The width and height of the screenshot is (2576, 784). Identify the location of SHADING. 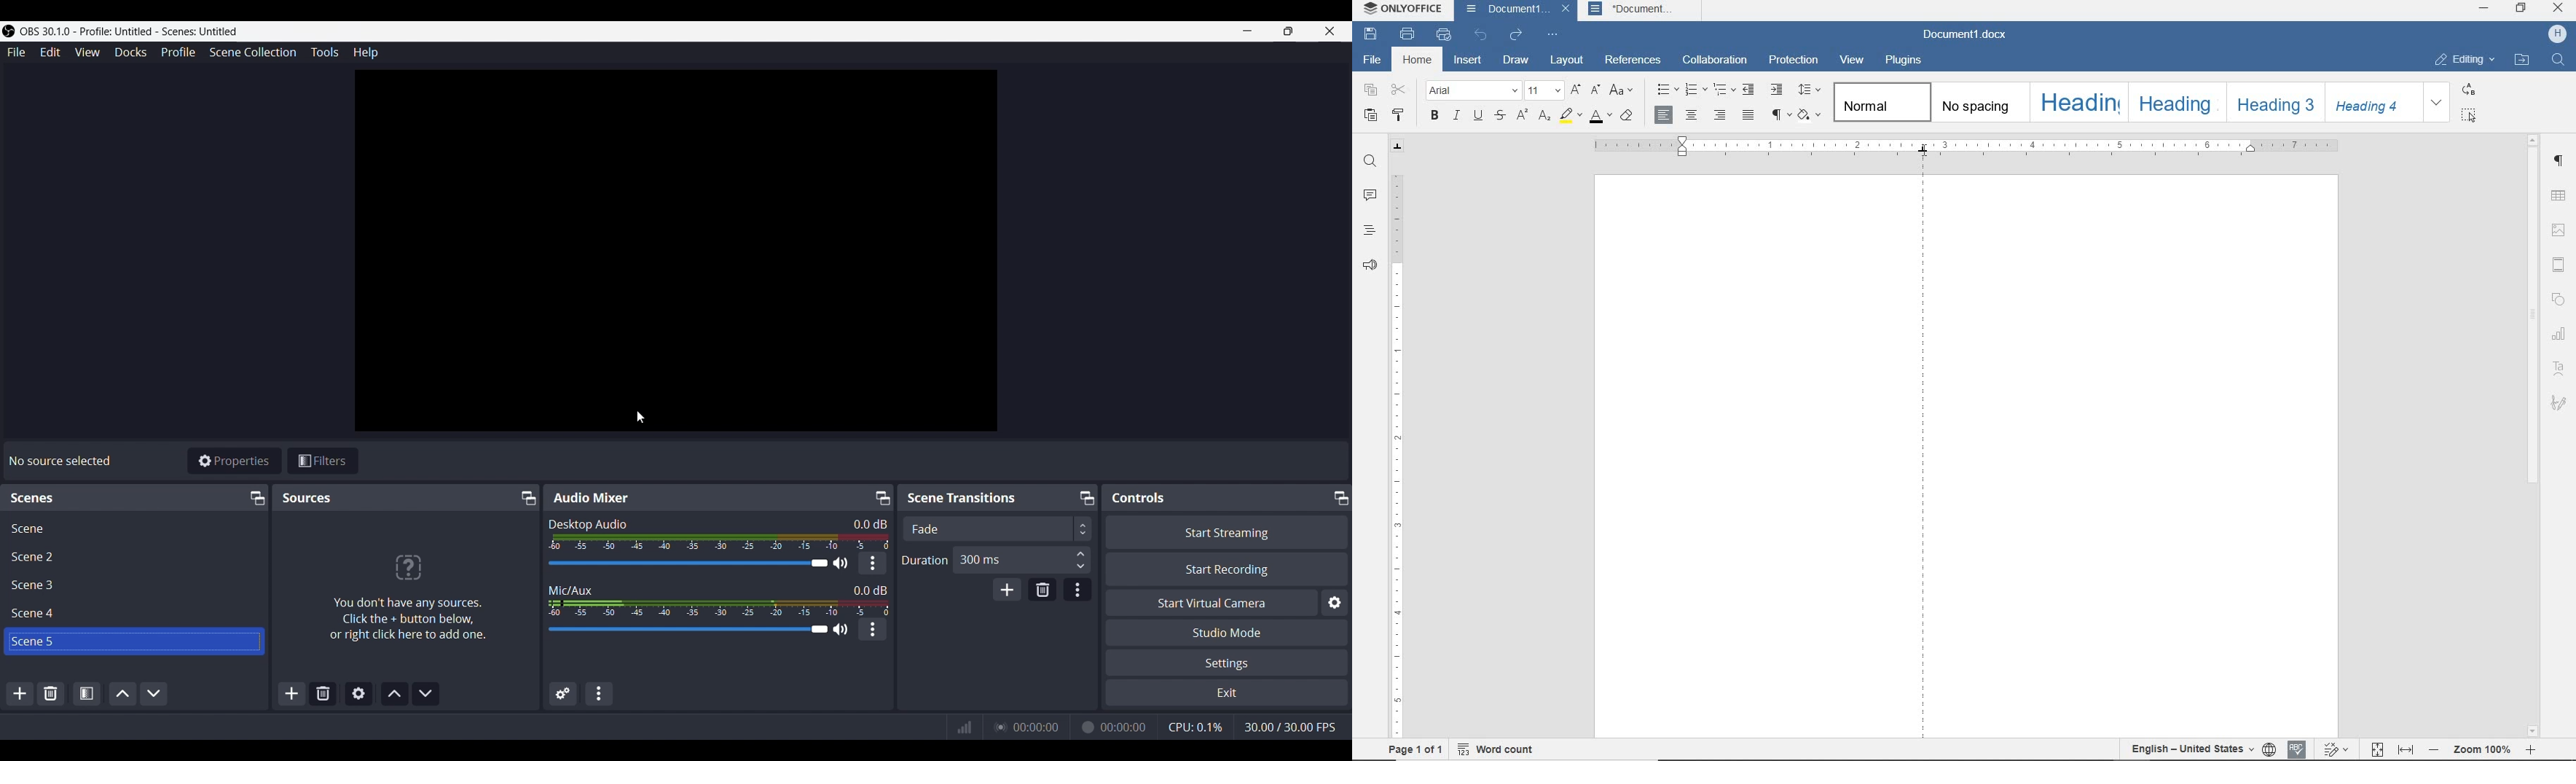
(1809, 115).